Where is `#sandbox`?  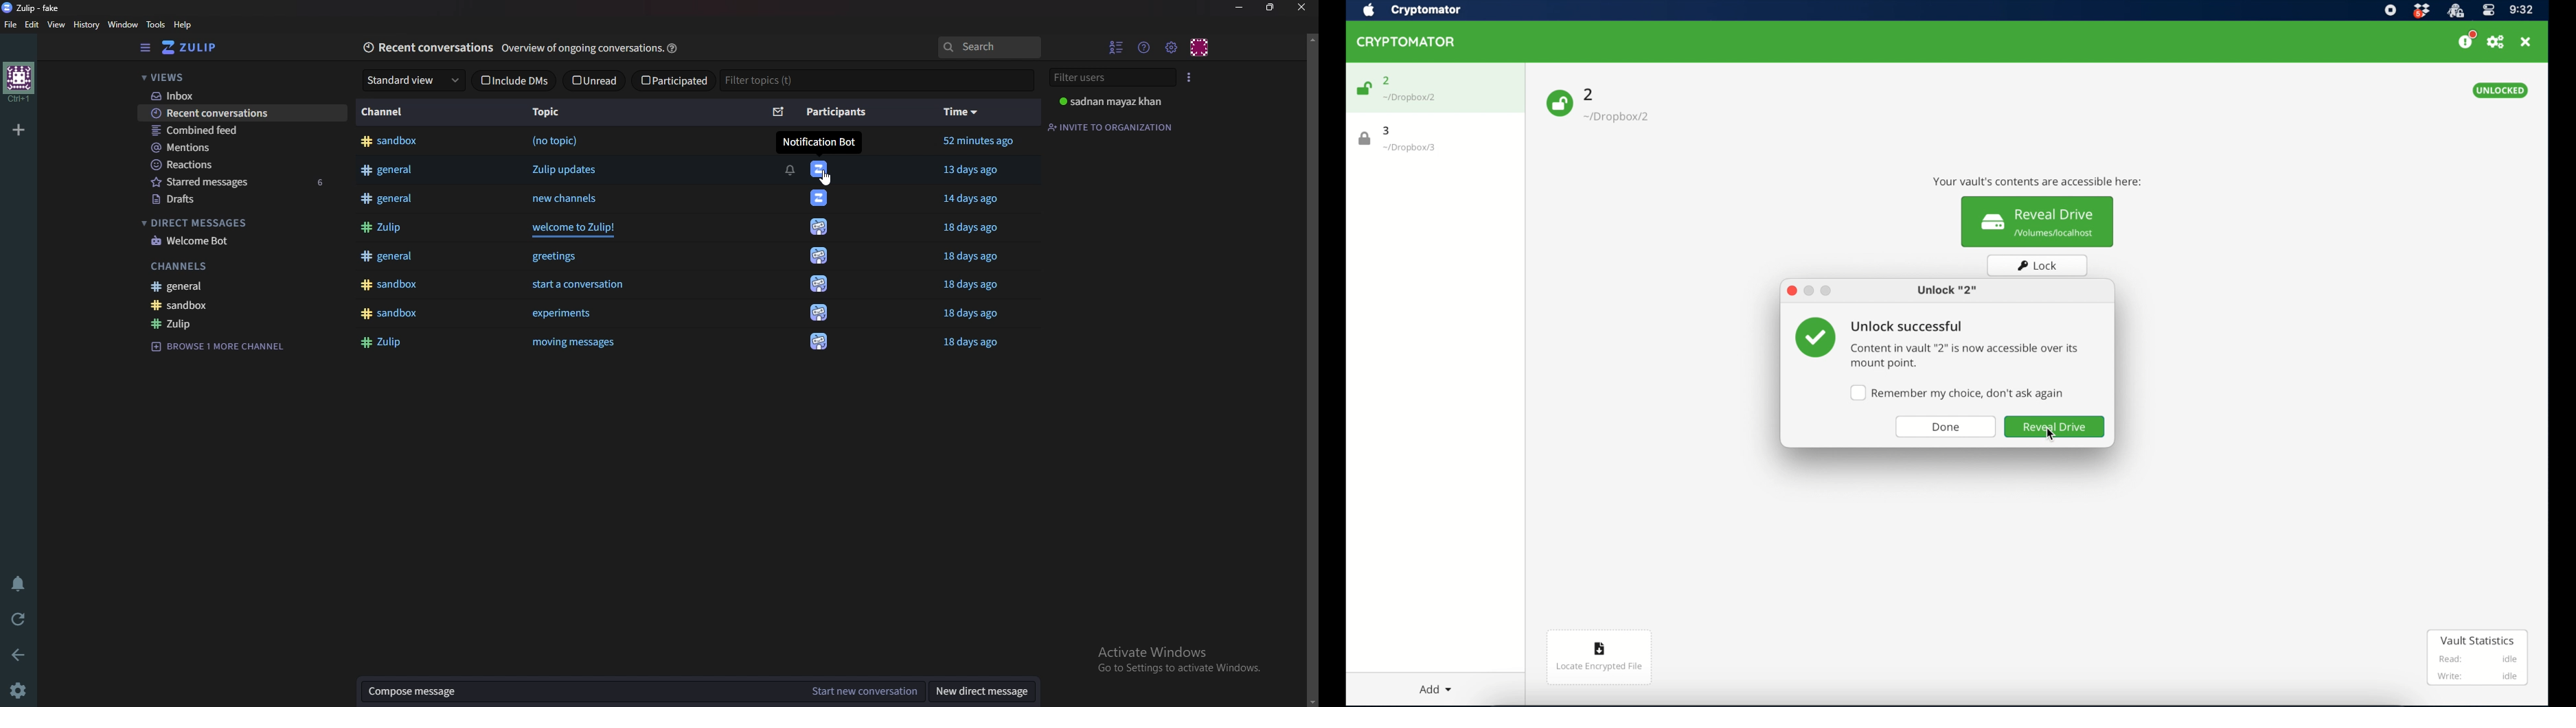
#sandbox is located at coordinates (391, 142).